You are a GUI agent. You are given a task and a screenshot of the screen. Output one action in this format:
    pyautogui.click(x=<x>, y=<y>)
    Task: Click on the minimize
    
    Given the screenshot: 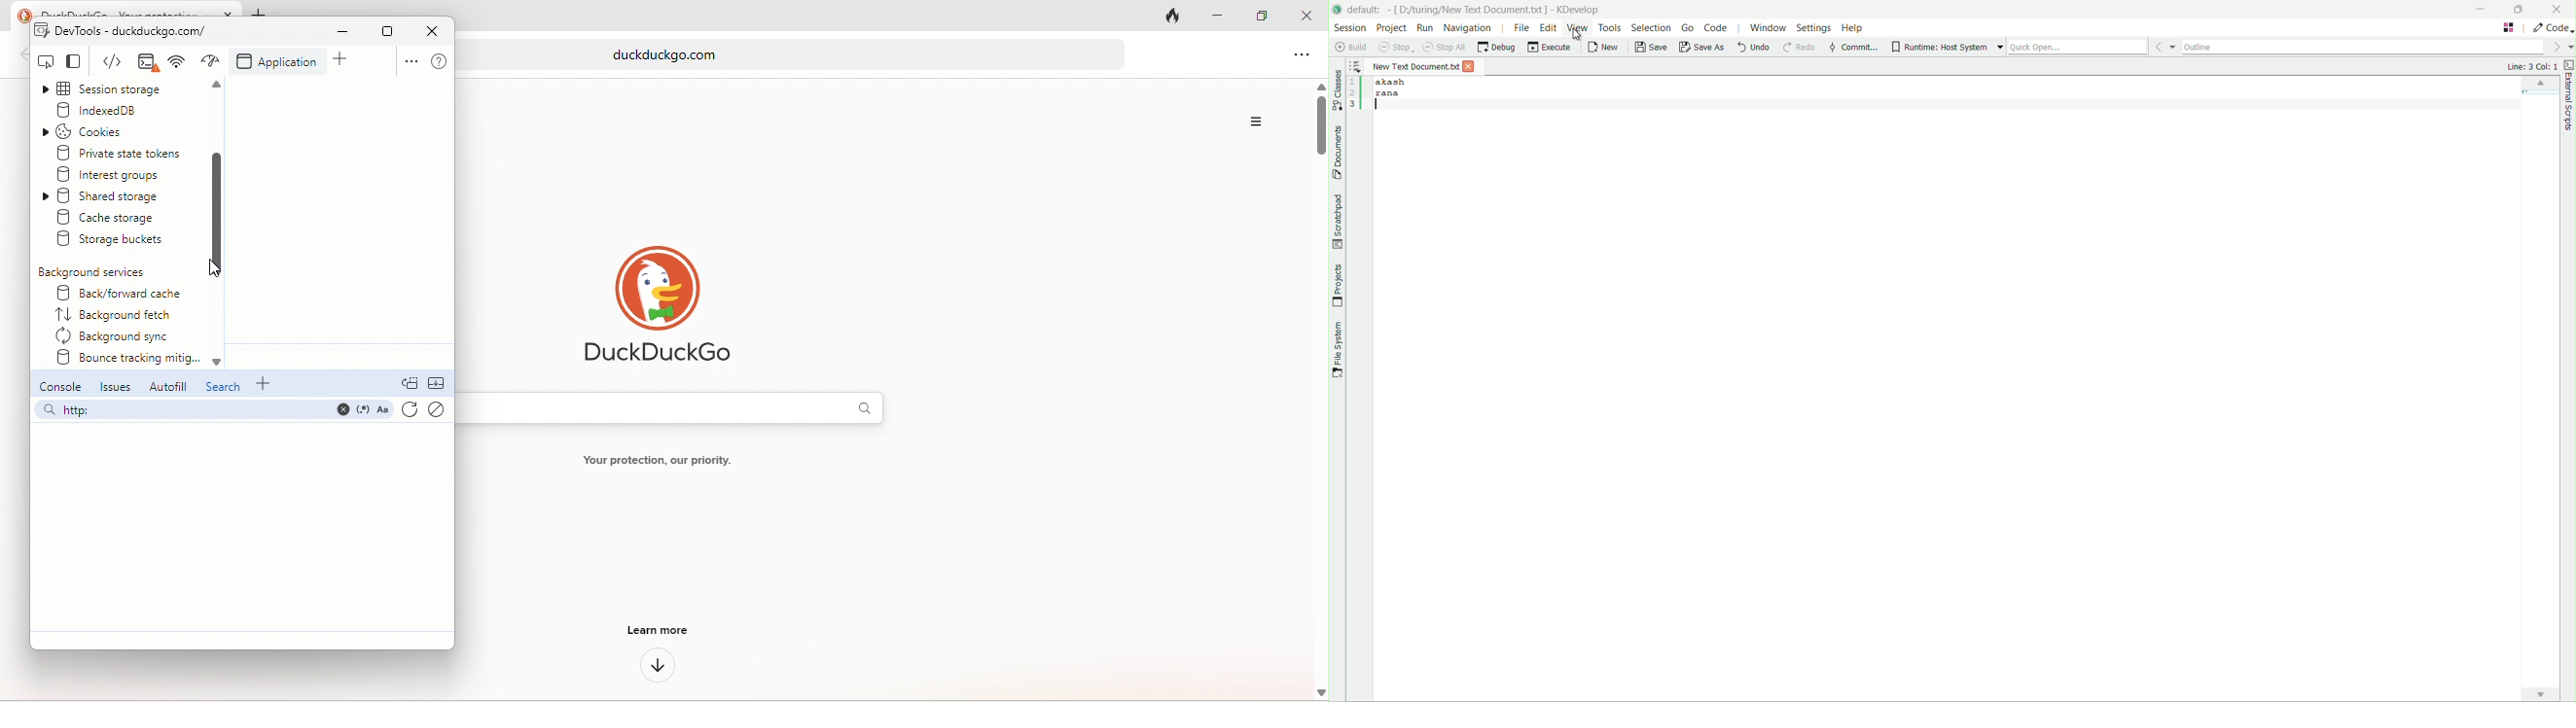 What is the action you would take?
    pyautogui.click(x=336, y=33)
    